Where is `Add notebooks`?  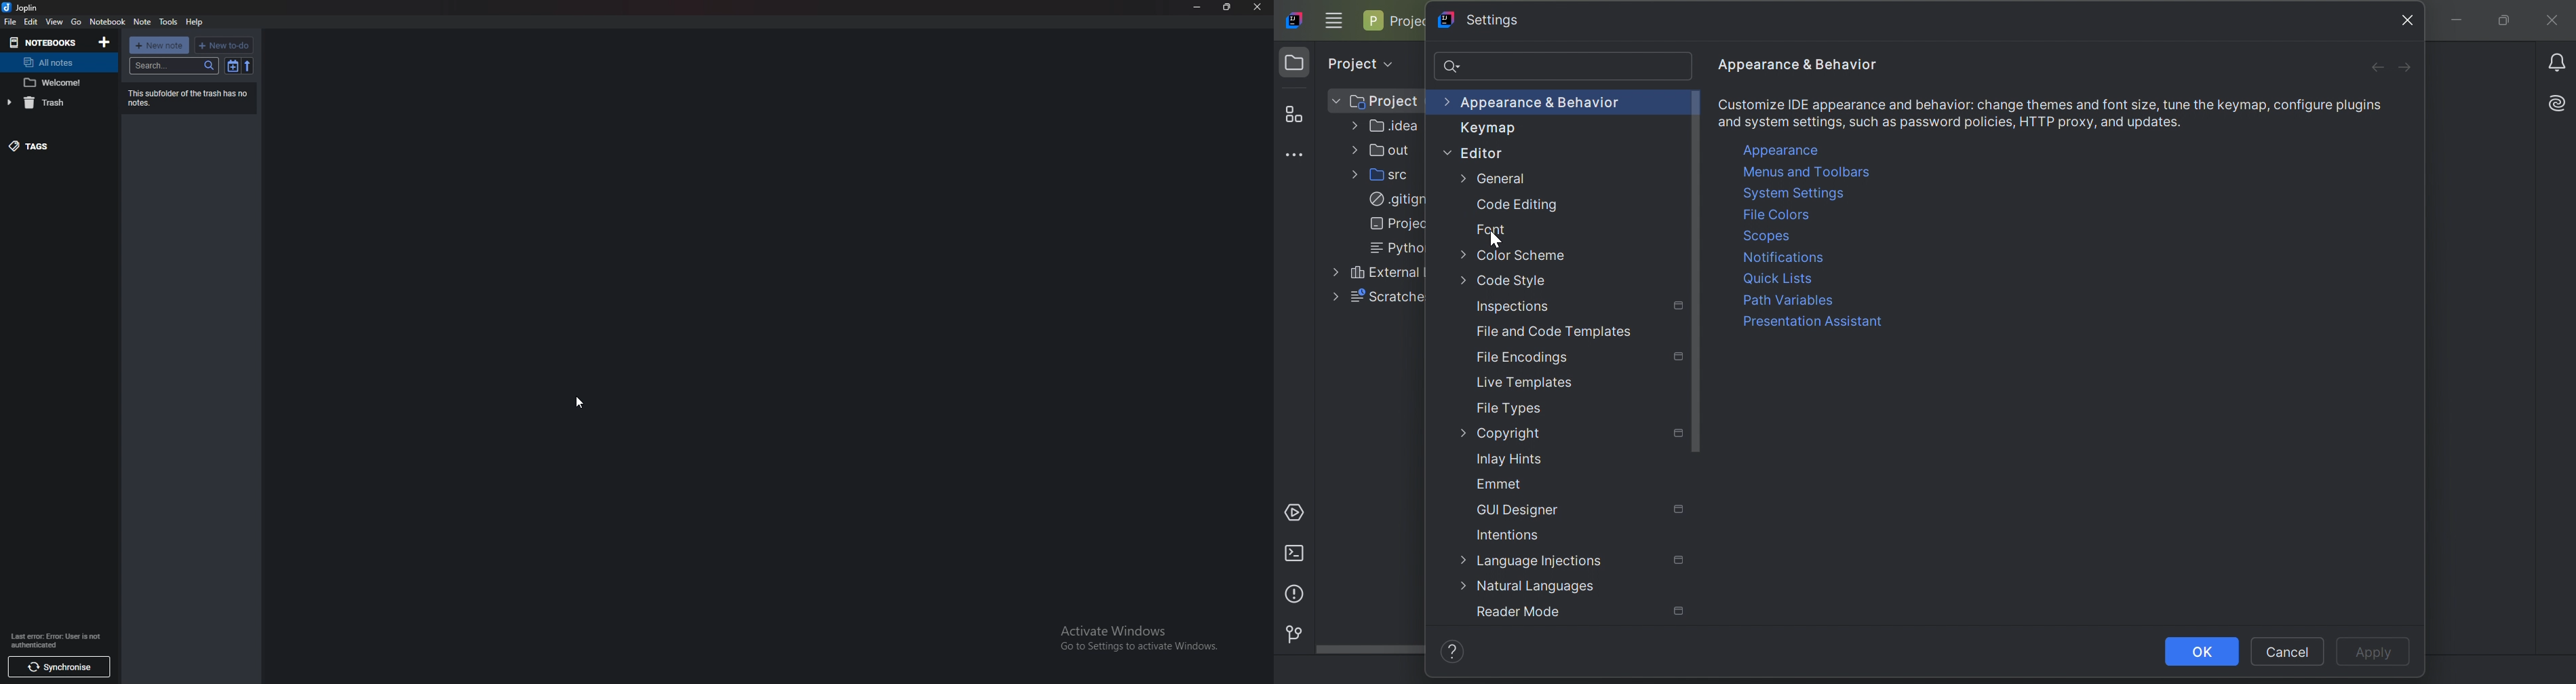
Add notebooks is located at coordinates (105, 43).